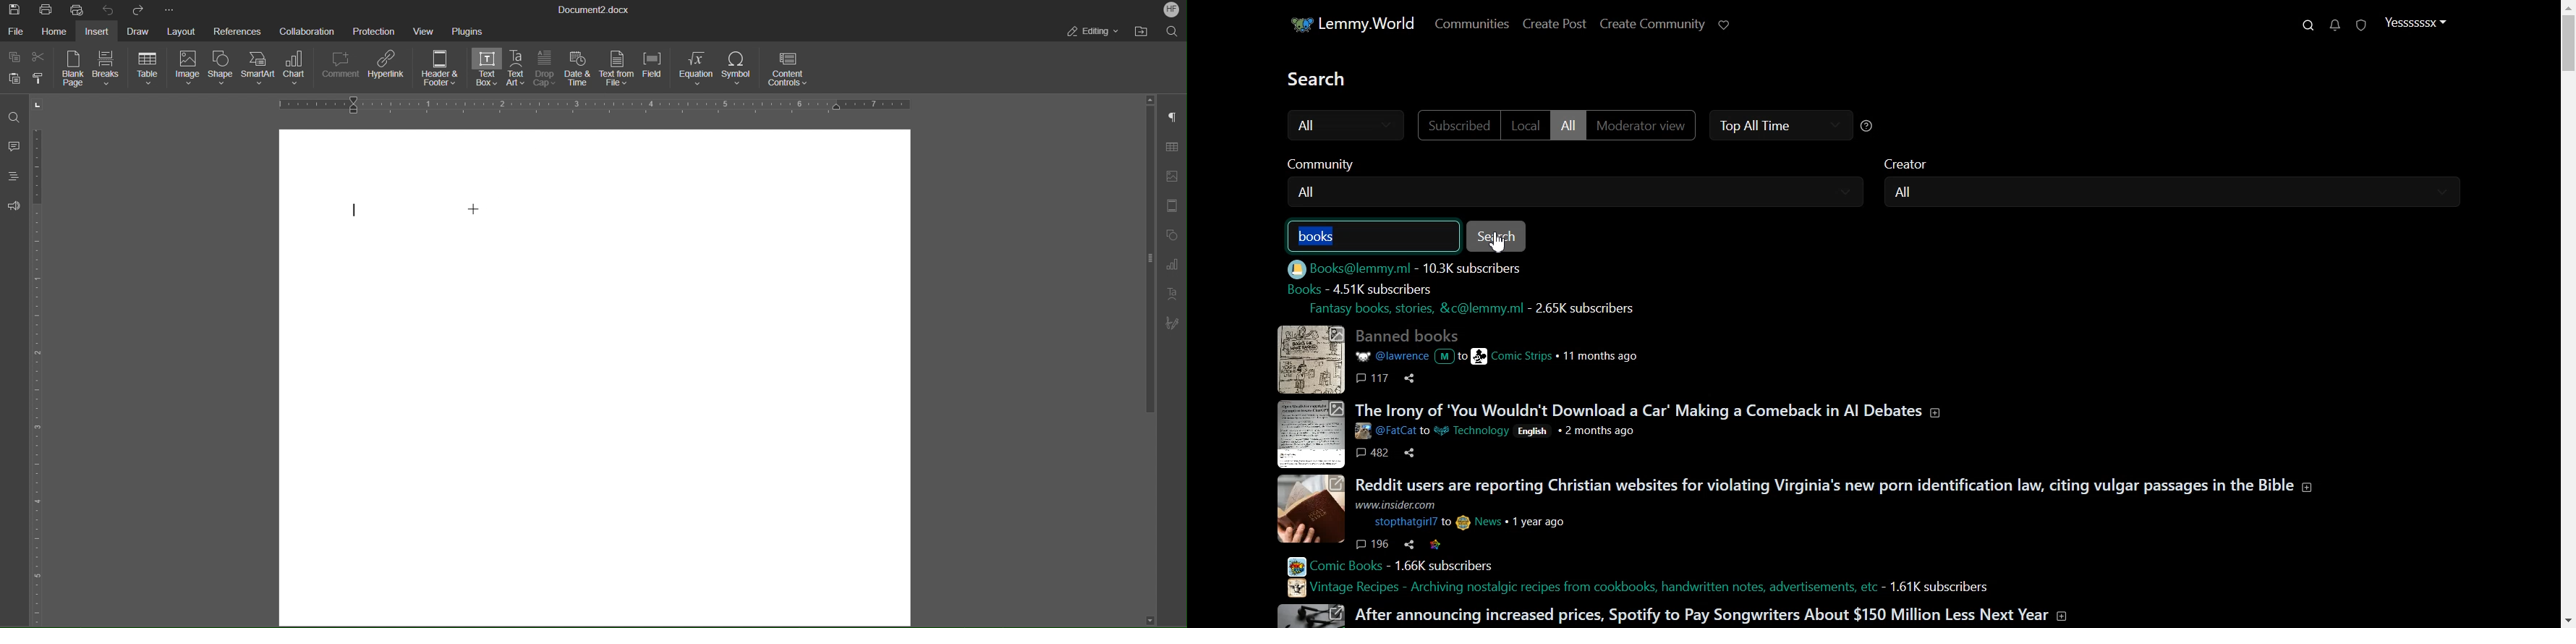  Describe the element at coordinates (1473, 513) in the screenshot. I see `post details` at that location.